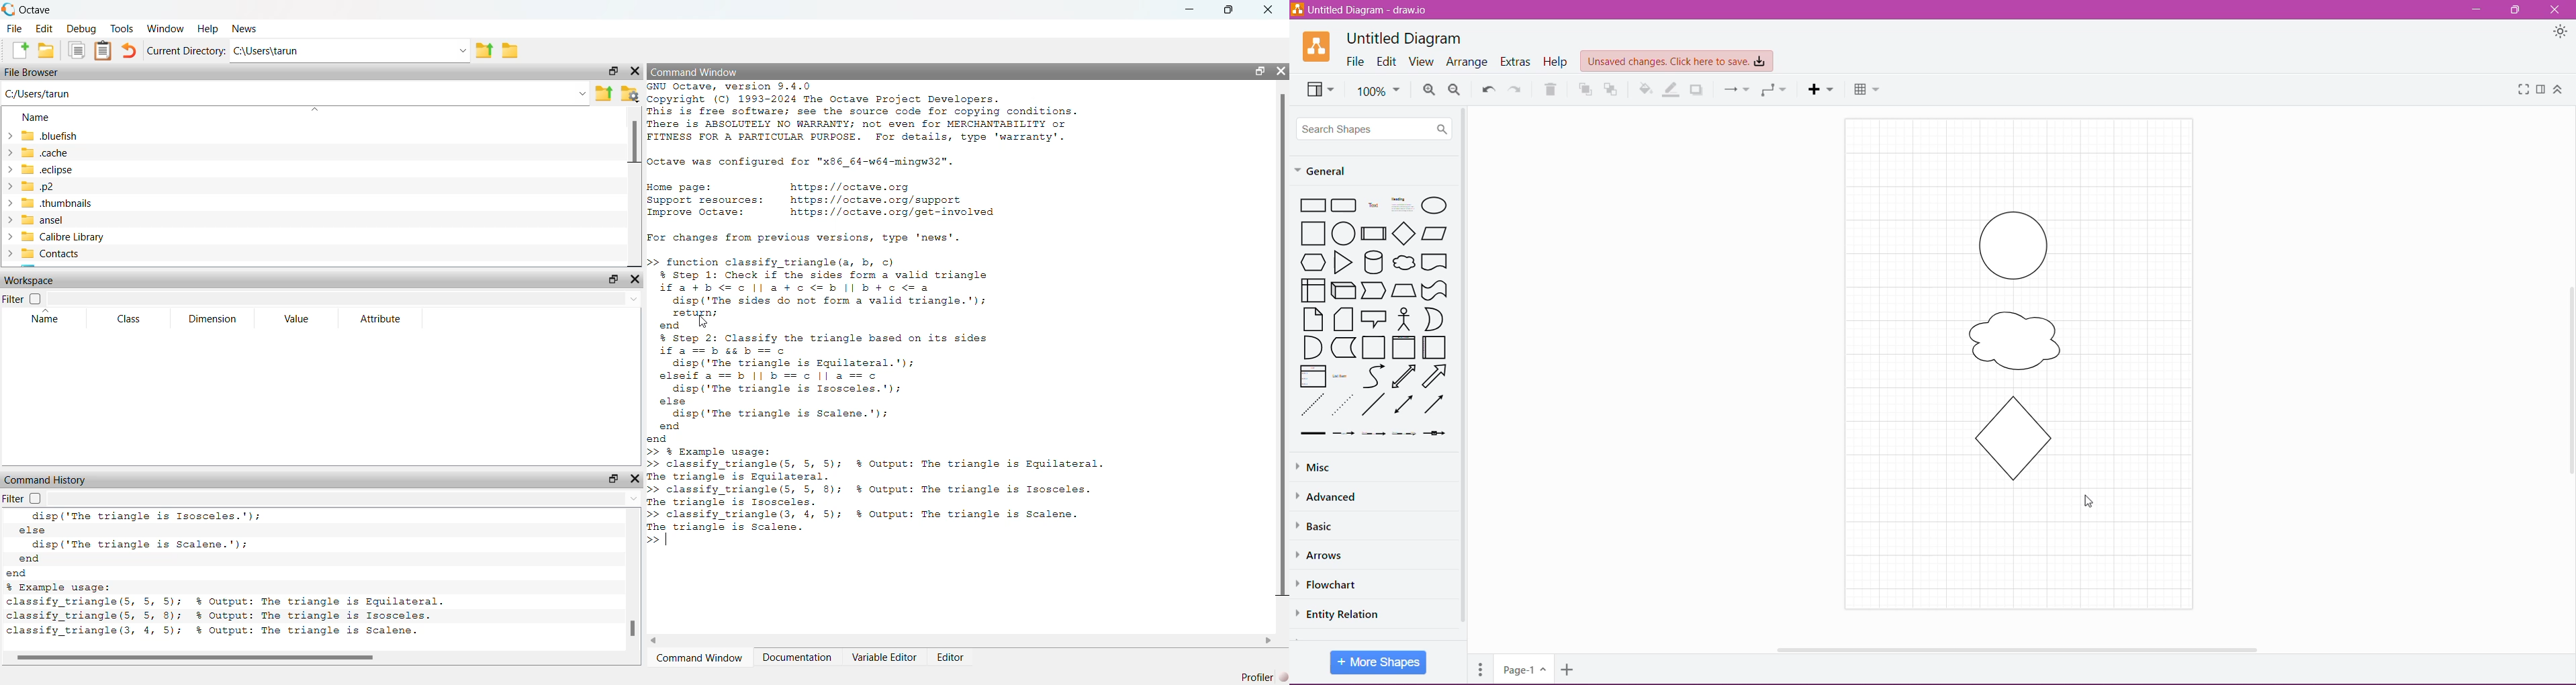 The width and height of the screenshot is (2576, 700). What do you see at coordinates (1517, 62) in the screenshot?
I see `Extras` at bounding box center [1517, 62].